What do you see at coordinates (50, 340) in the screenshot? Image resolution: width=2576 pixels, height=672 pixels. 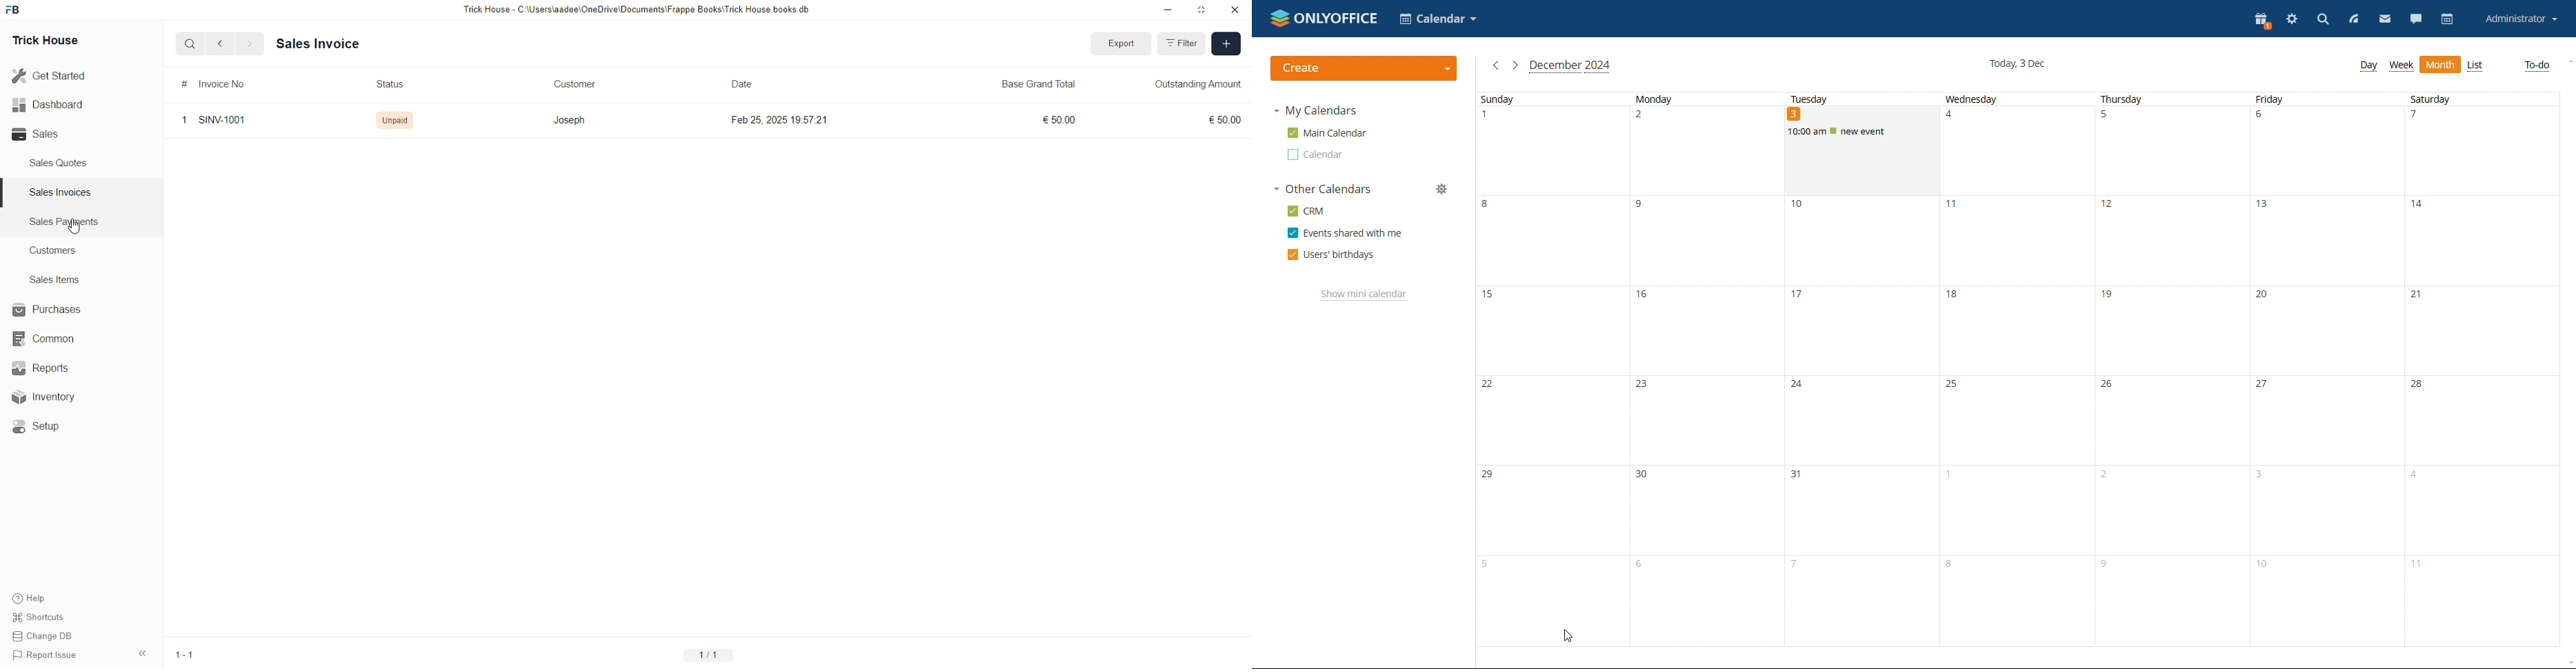 I see `Common` at bounding box center [50, 340].